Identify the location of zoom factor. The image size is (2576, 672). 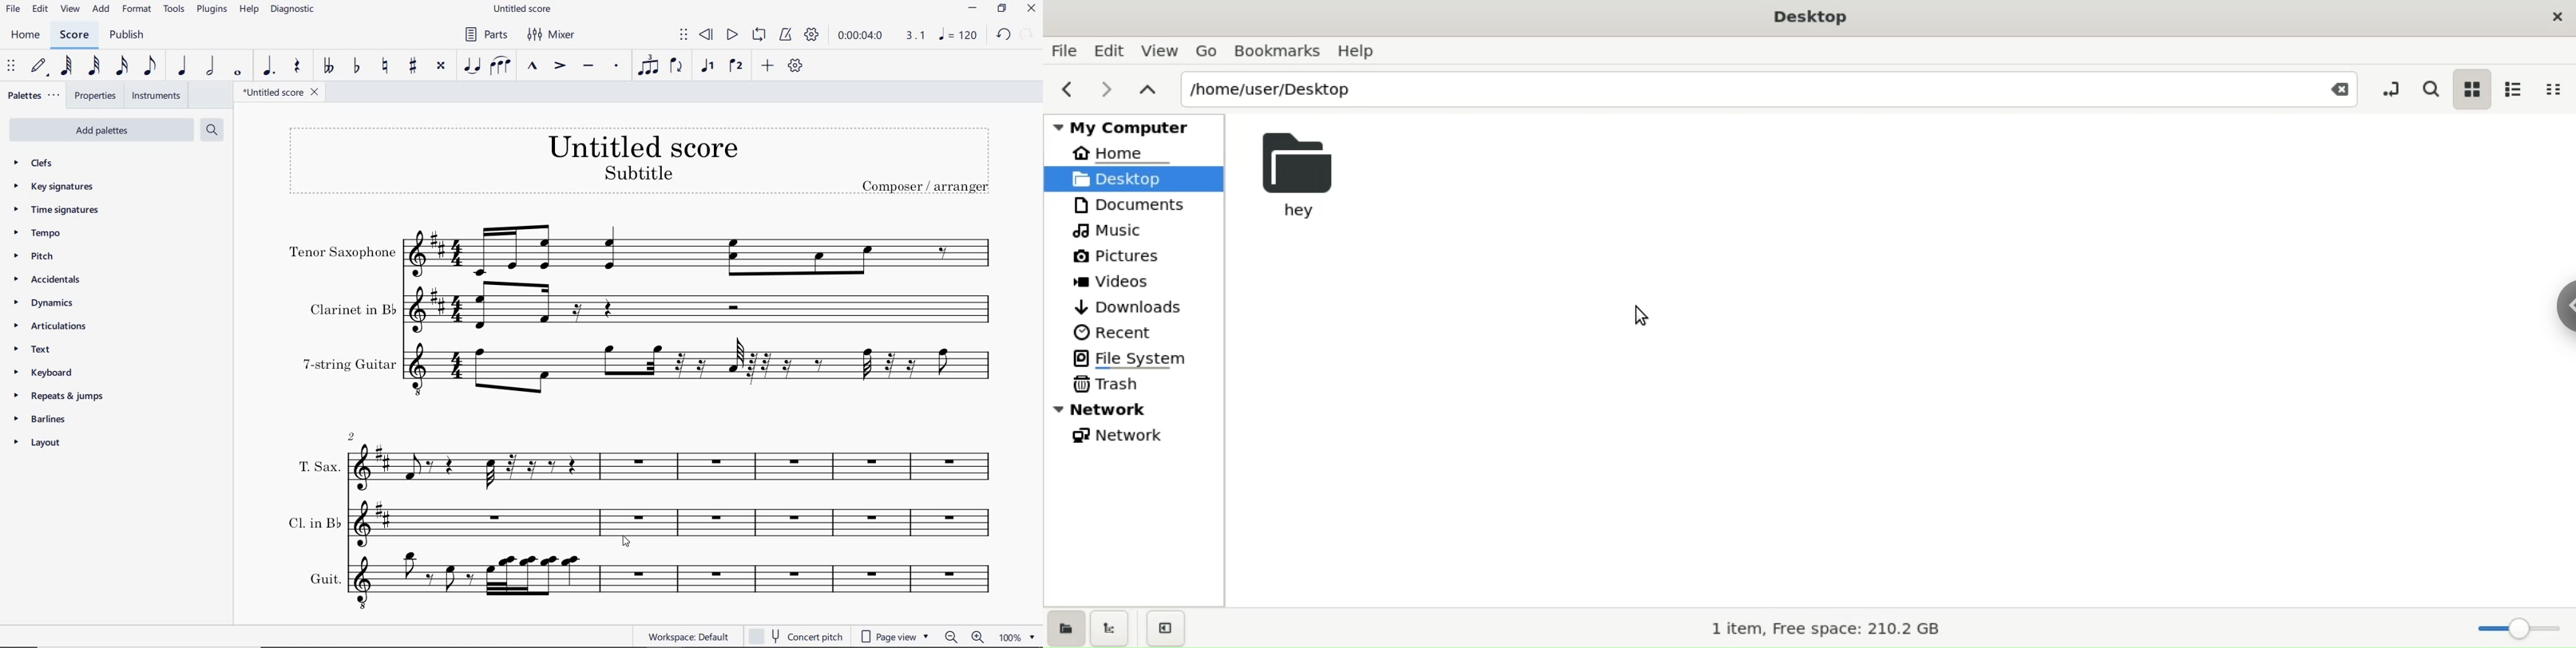
(1016, 635).